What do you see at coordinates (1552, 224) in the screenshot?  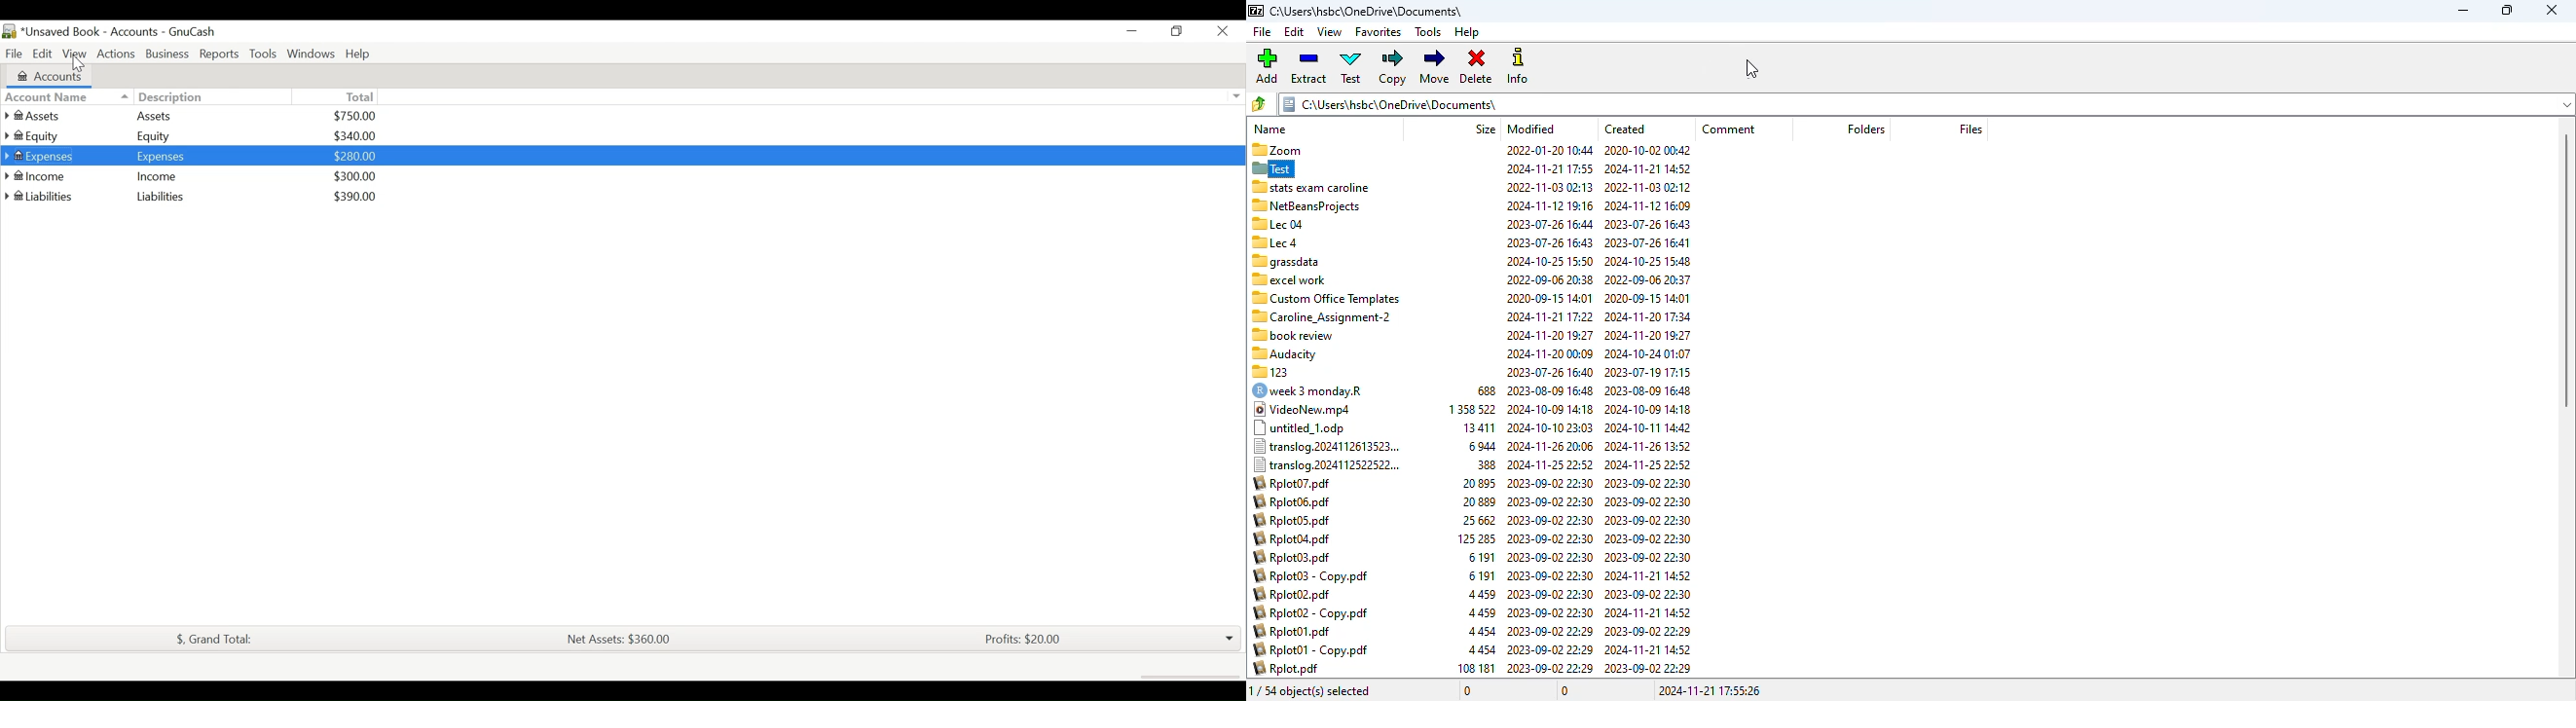 I see `2023-07-26 16:44` at bounding box center [1552, 224].